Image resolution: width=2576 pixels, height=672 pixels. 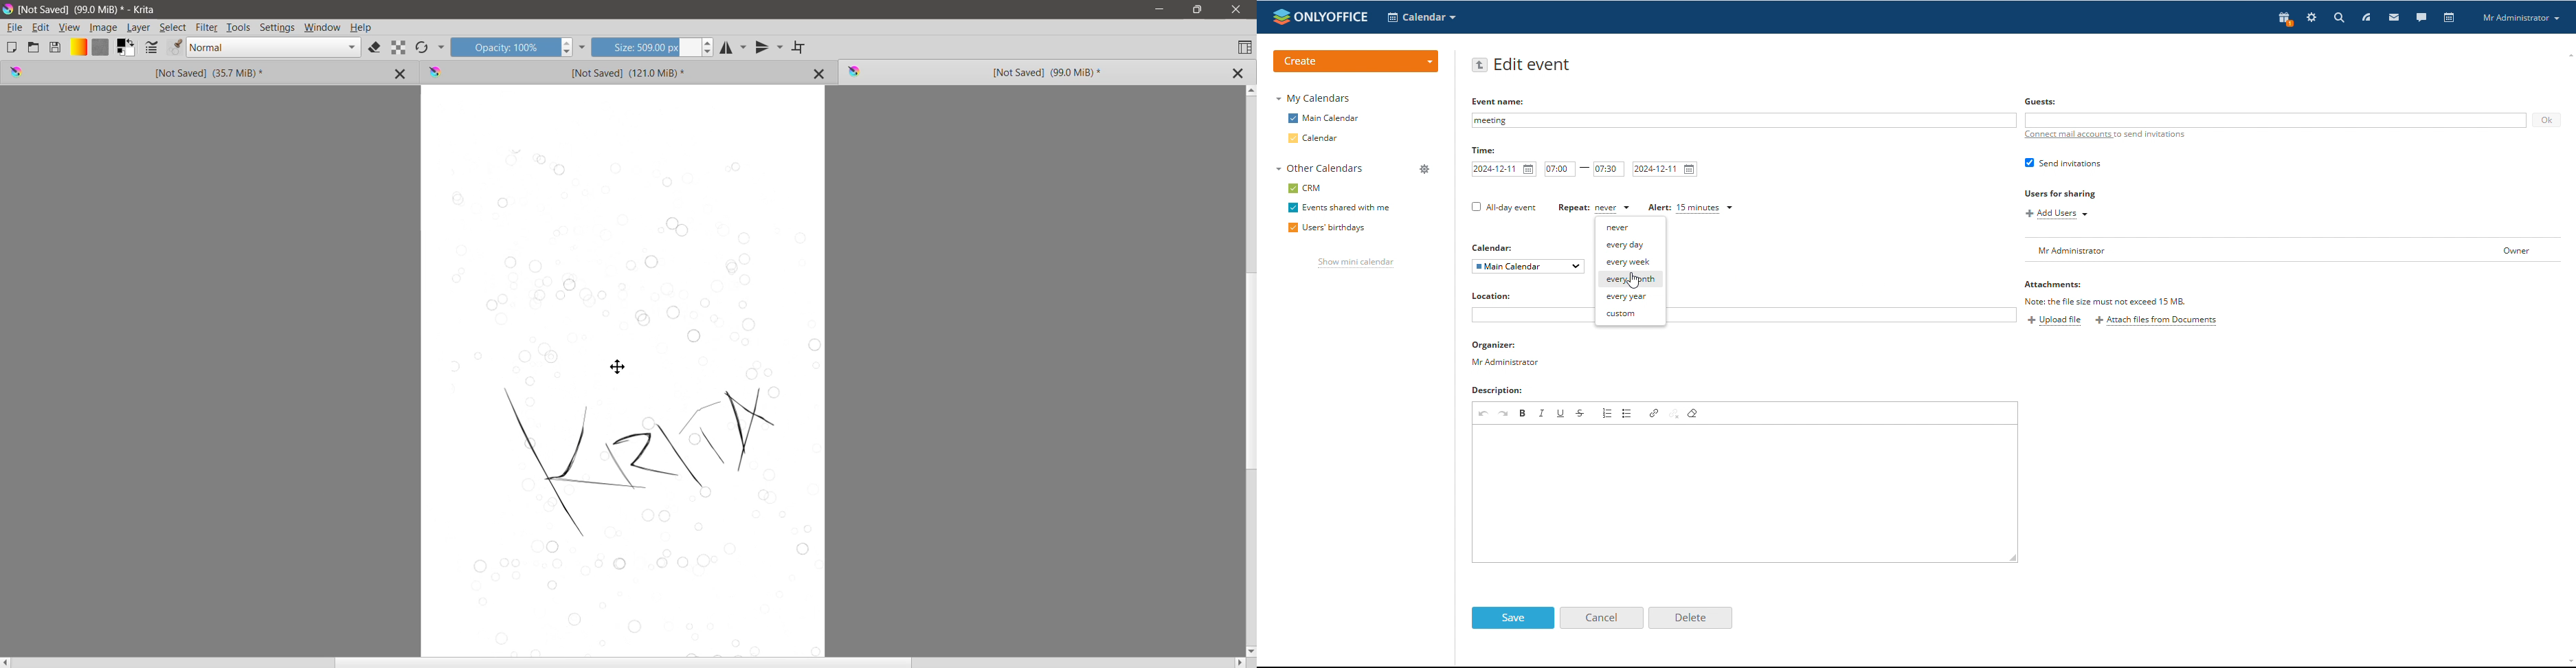 What do you see at coordinates (1249, 370) in the screenshot?
I see `Vertical Scroll Bar` at bounding box center [1249, 370].